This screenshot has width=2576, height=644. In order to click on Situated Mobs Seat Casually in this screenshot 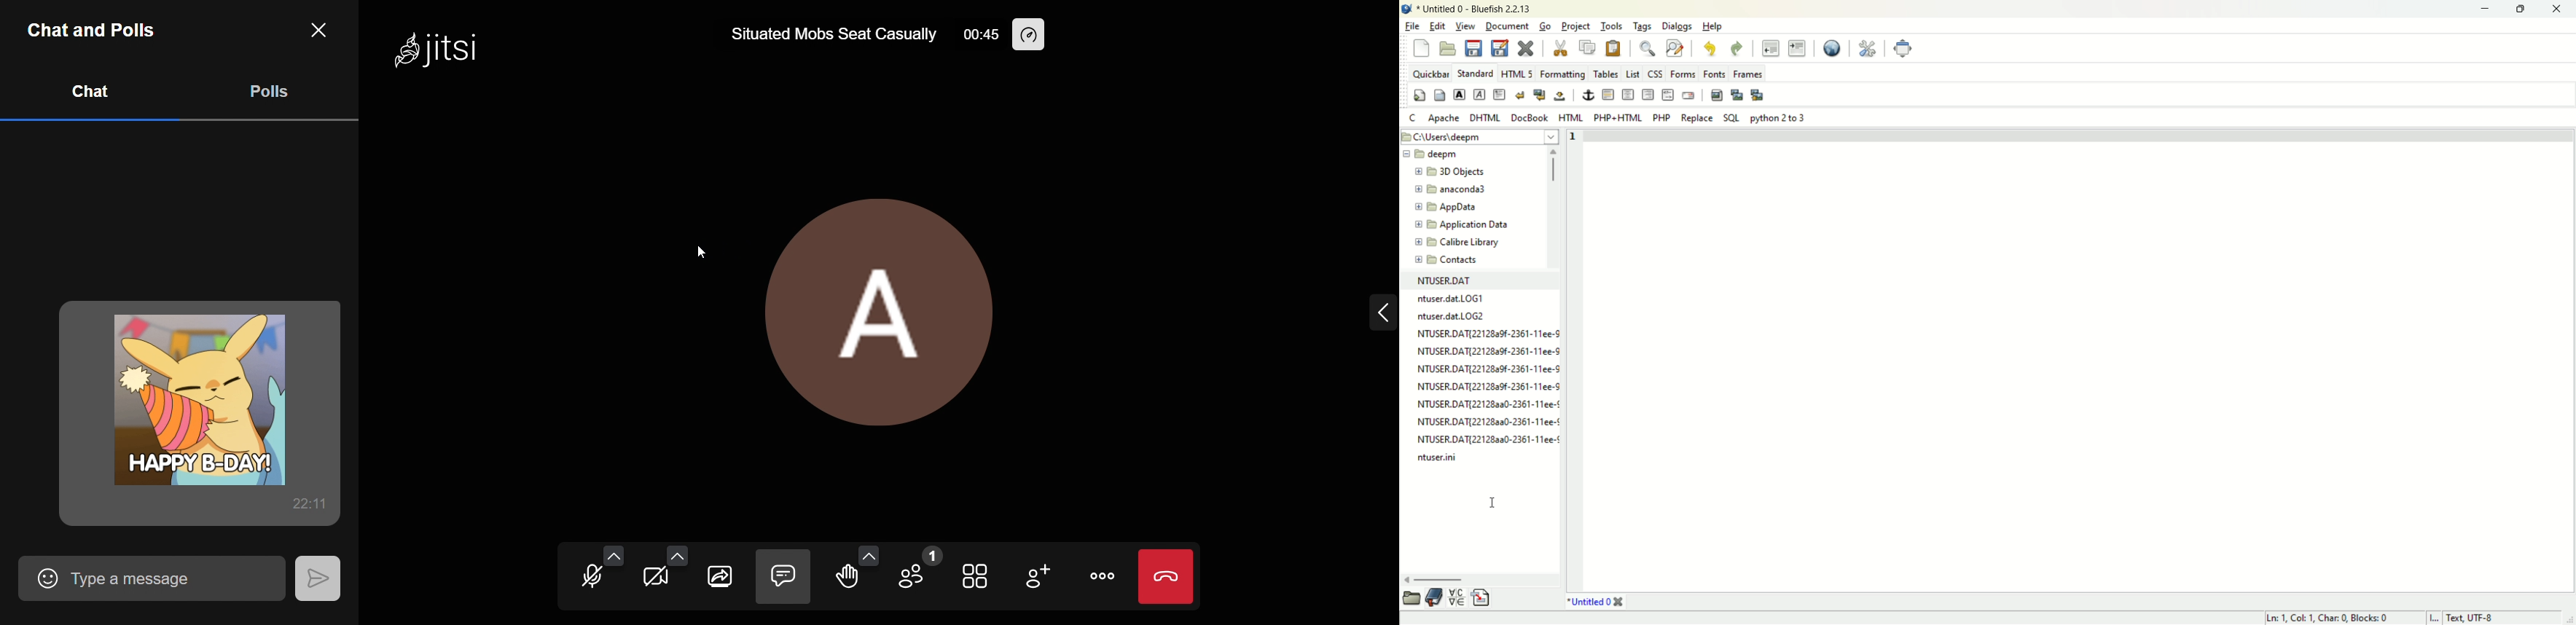, I will do `click(833, 34)`.